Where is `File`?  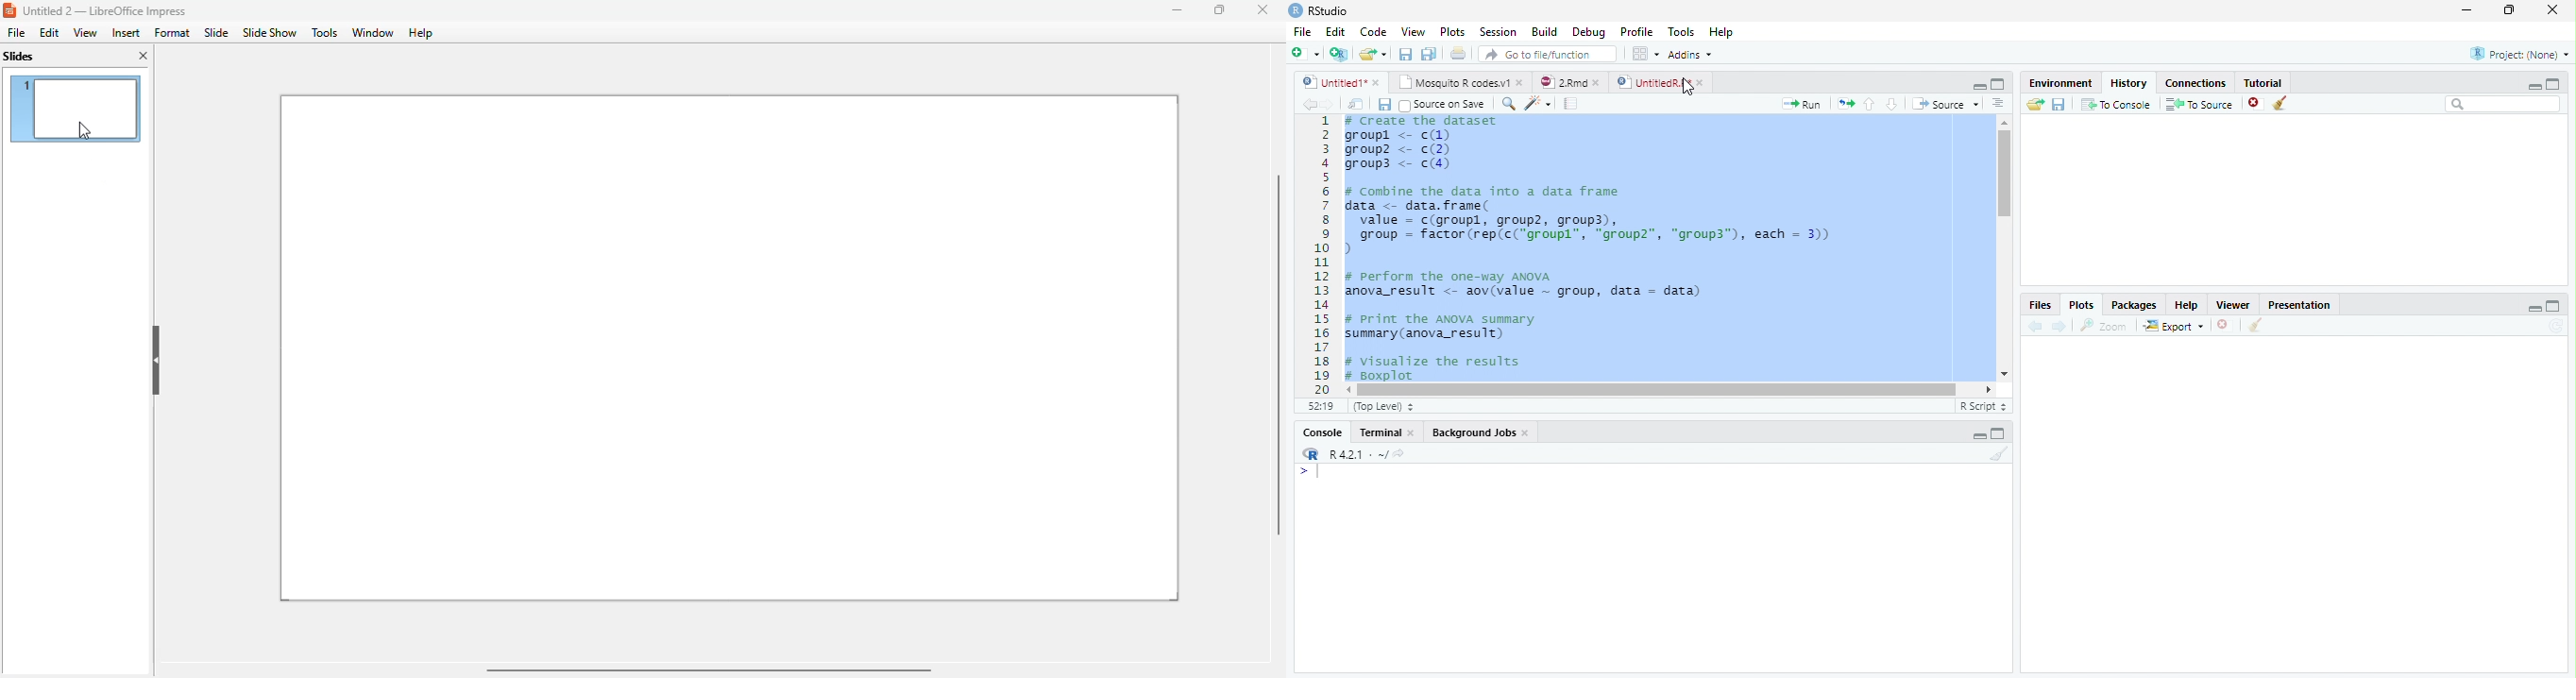
File is located at coordinates (1300, 29).